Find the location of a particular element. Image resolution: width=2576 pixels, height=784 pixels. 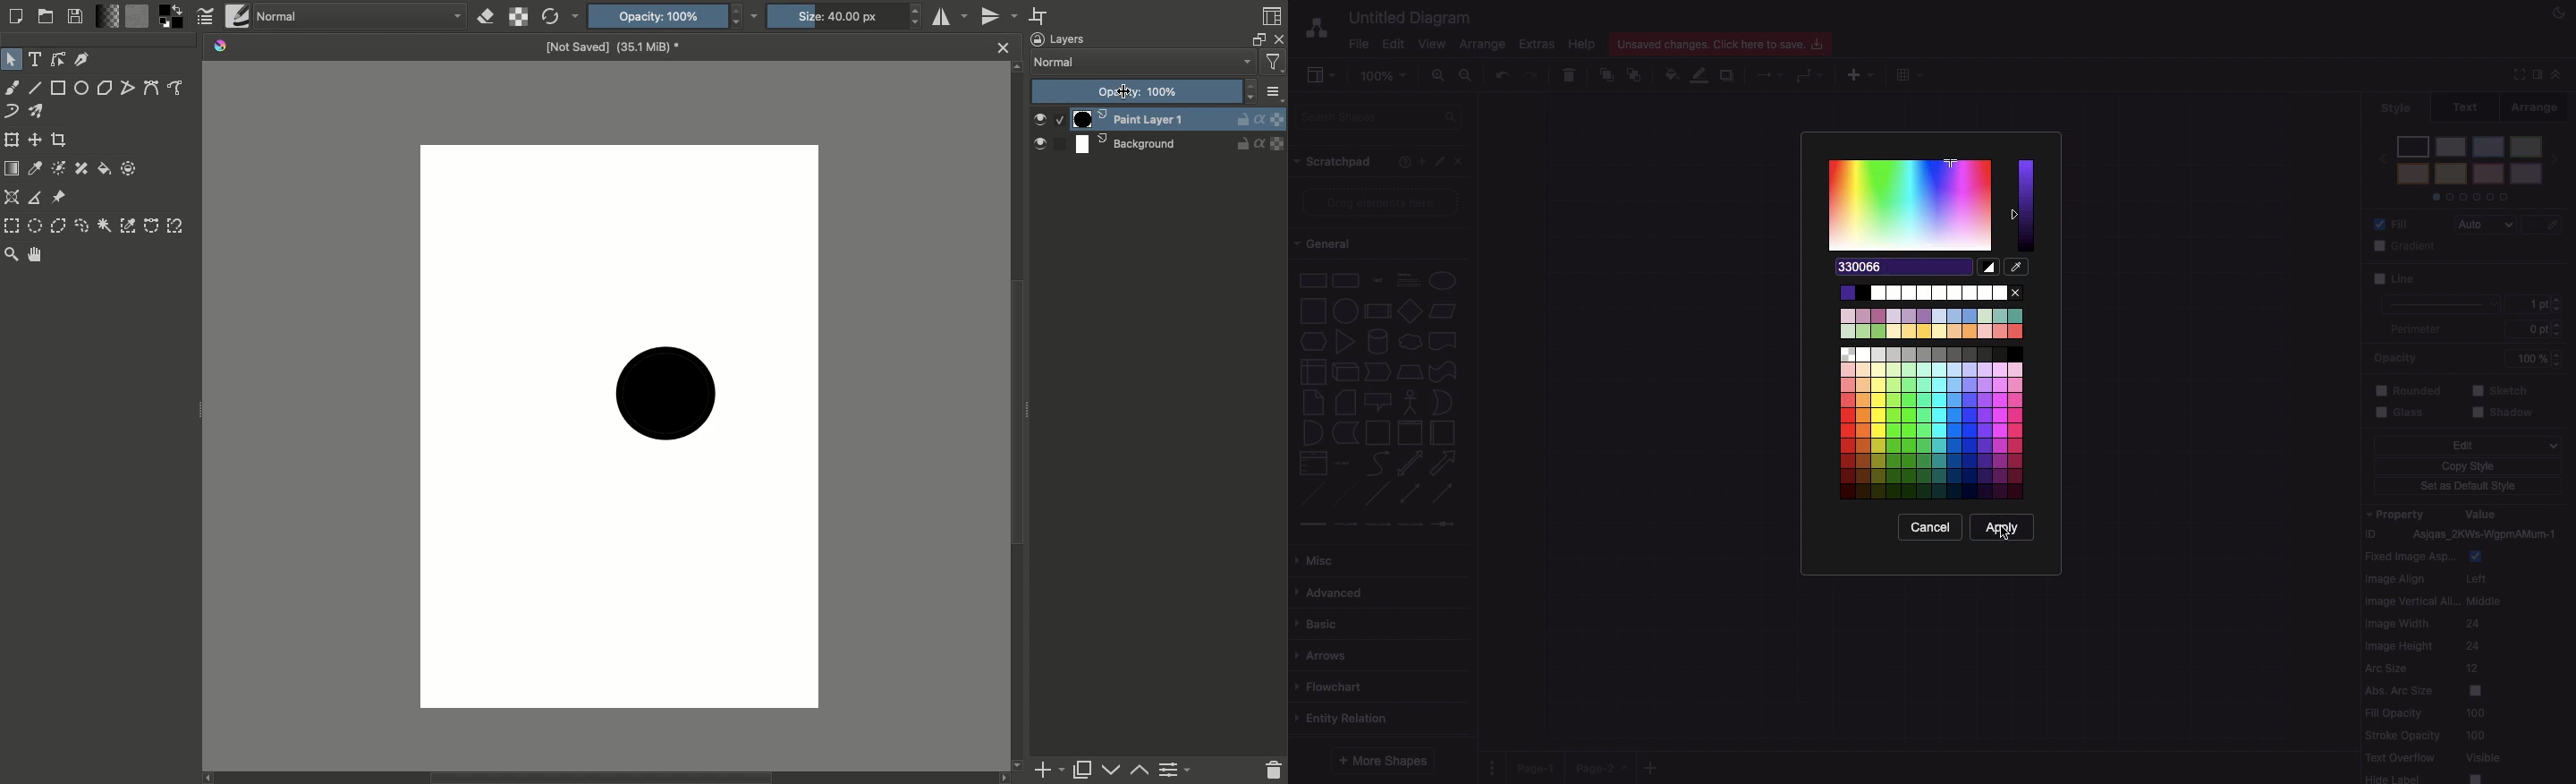

Shape is located at coordinates (664, 394).